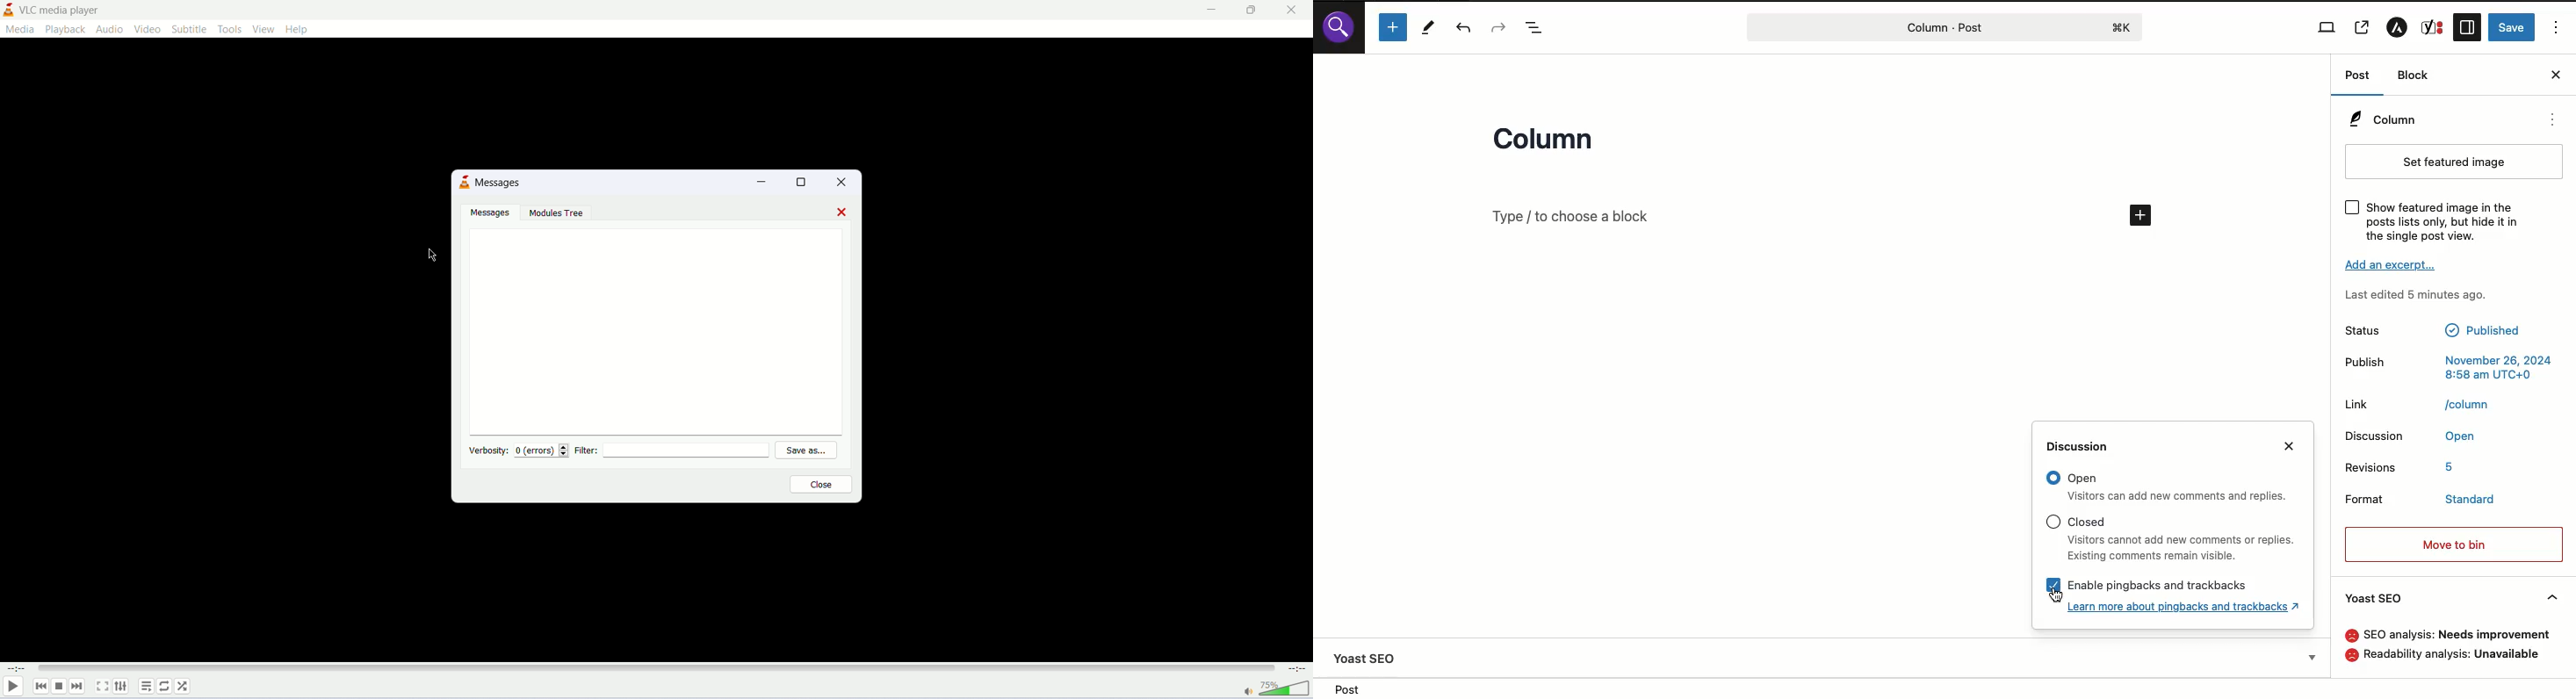 The width and height of the screenshot is (2576, 700). I want to click on Close, so click(2556, 75).